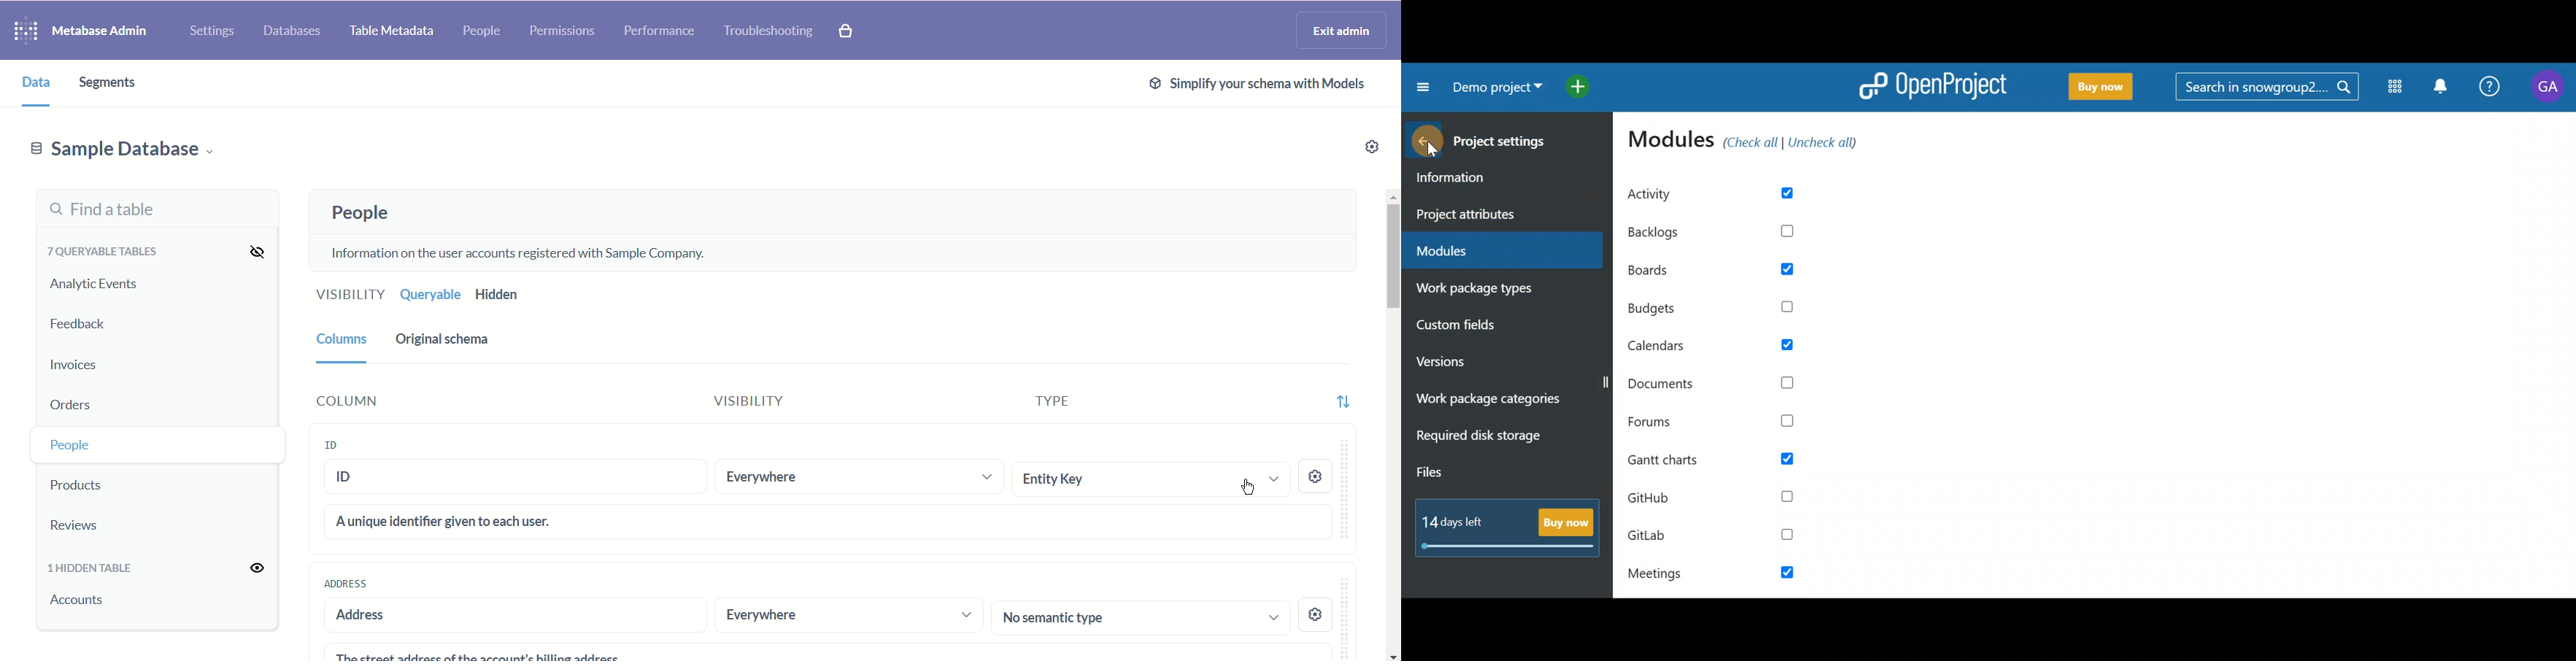 Image resolution: width=2576 pixels, height=672 pixels. I want to click on Project name, so click(1494, 87).